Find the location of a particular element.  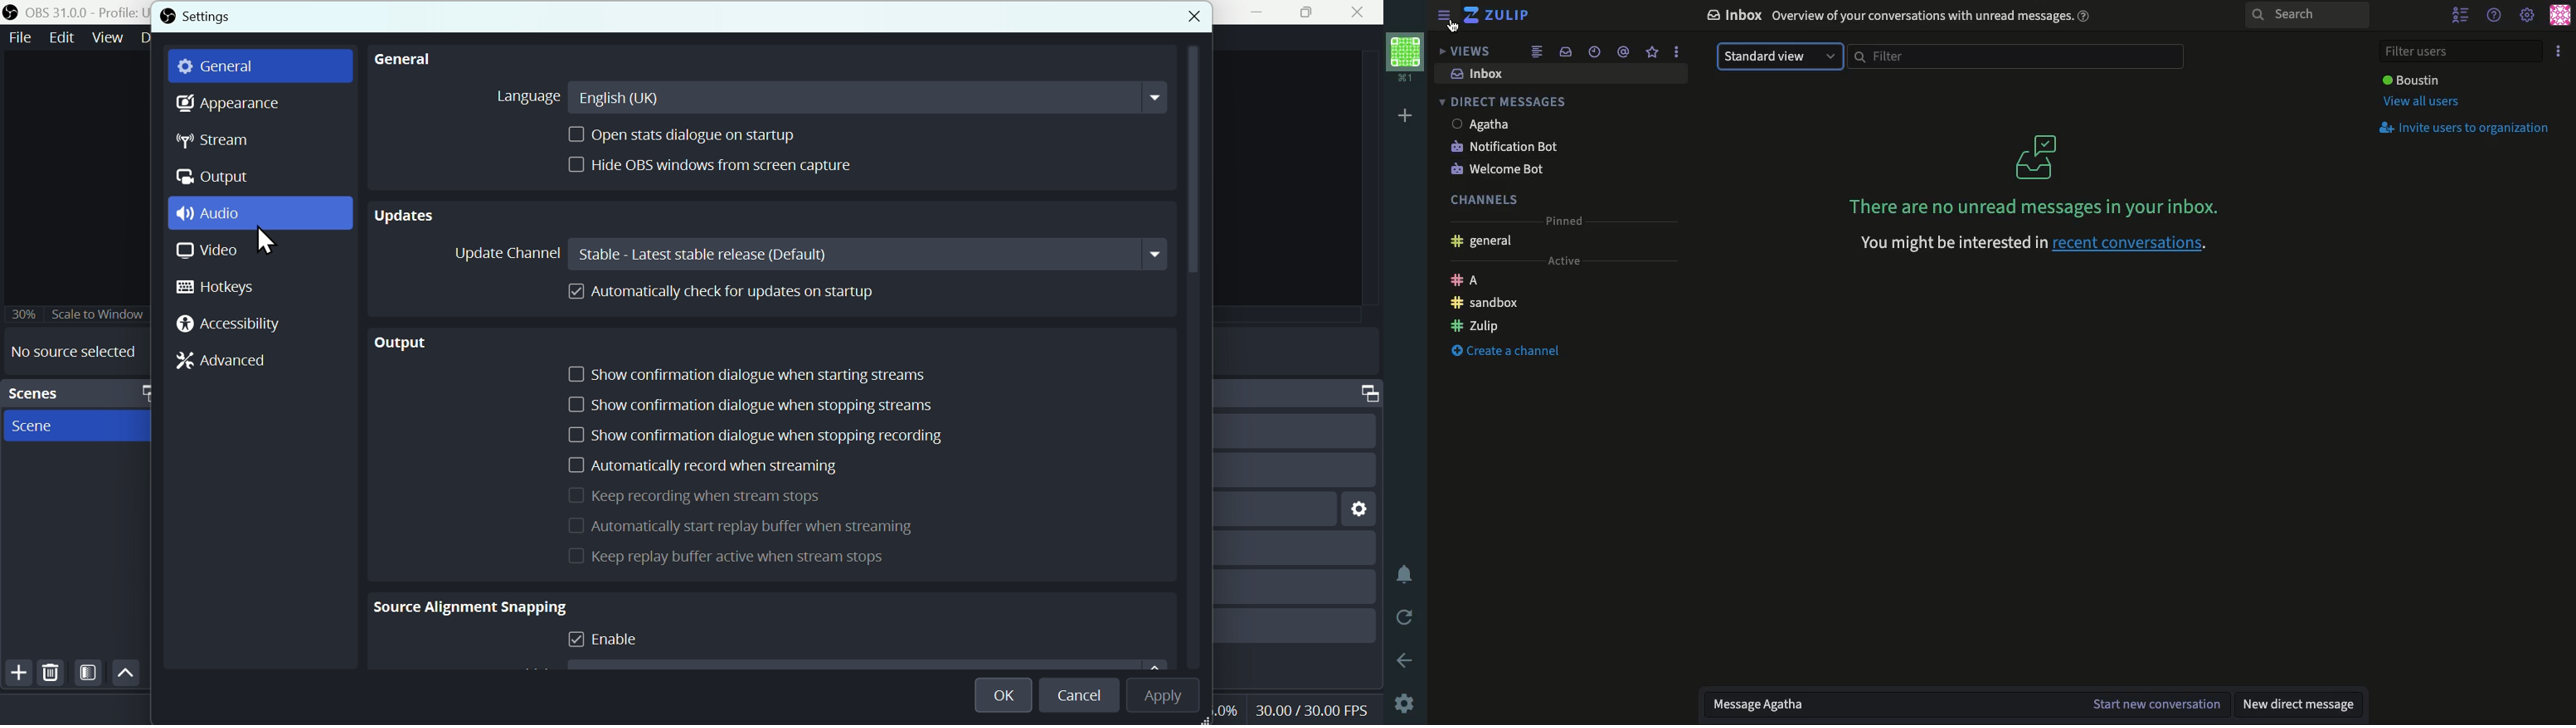

Hide users list is located at coordinates (2462, 16).